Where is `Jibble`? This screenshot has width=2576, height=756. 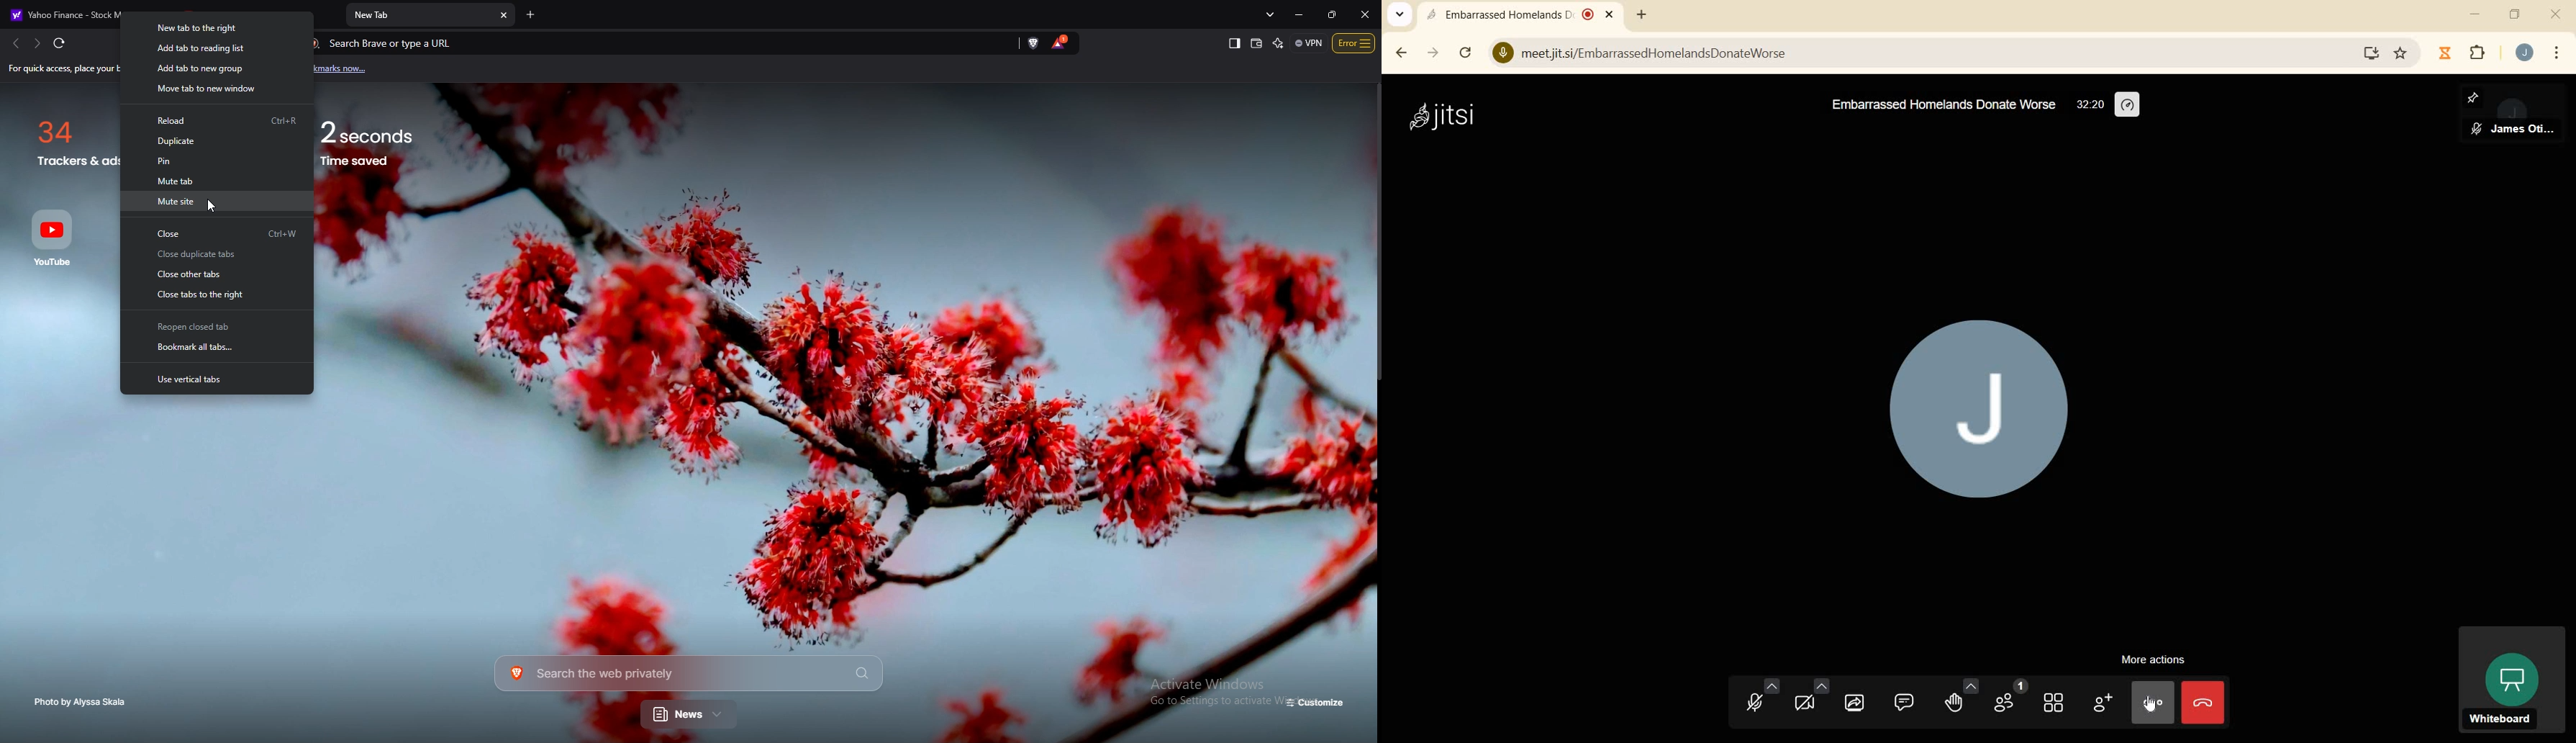 Jibble is located at coordinates (2445, 53).